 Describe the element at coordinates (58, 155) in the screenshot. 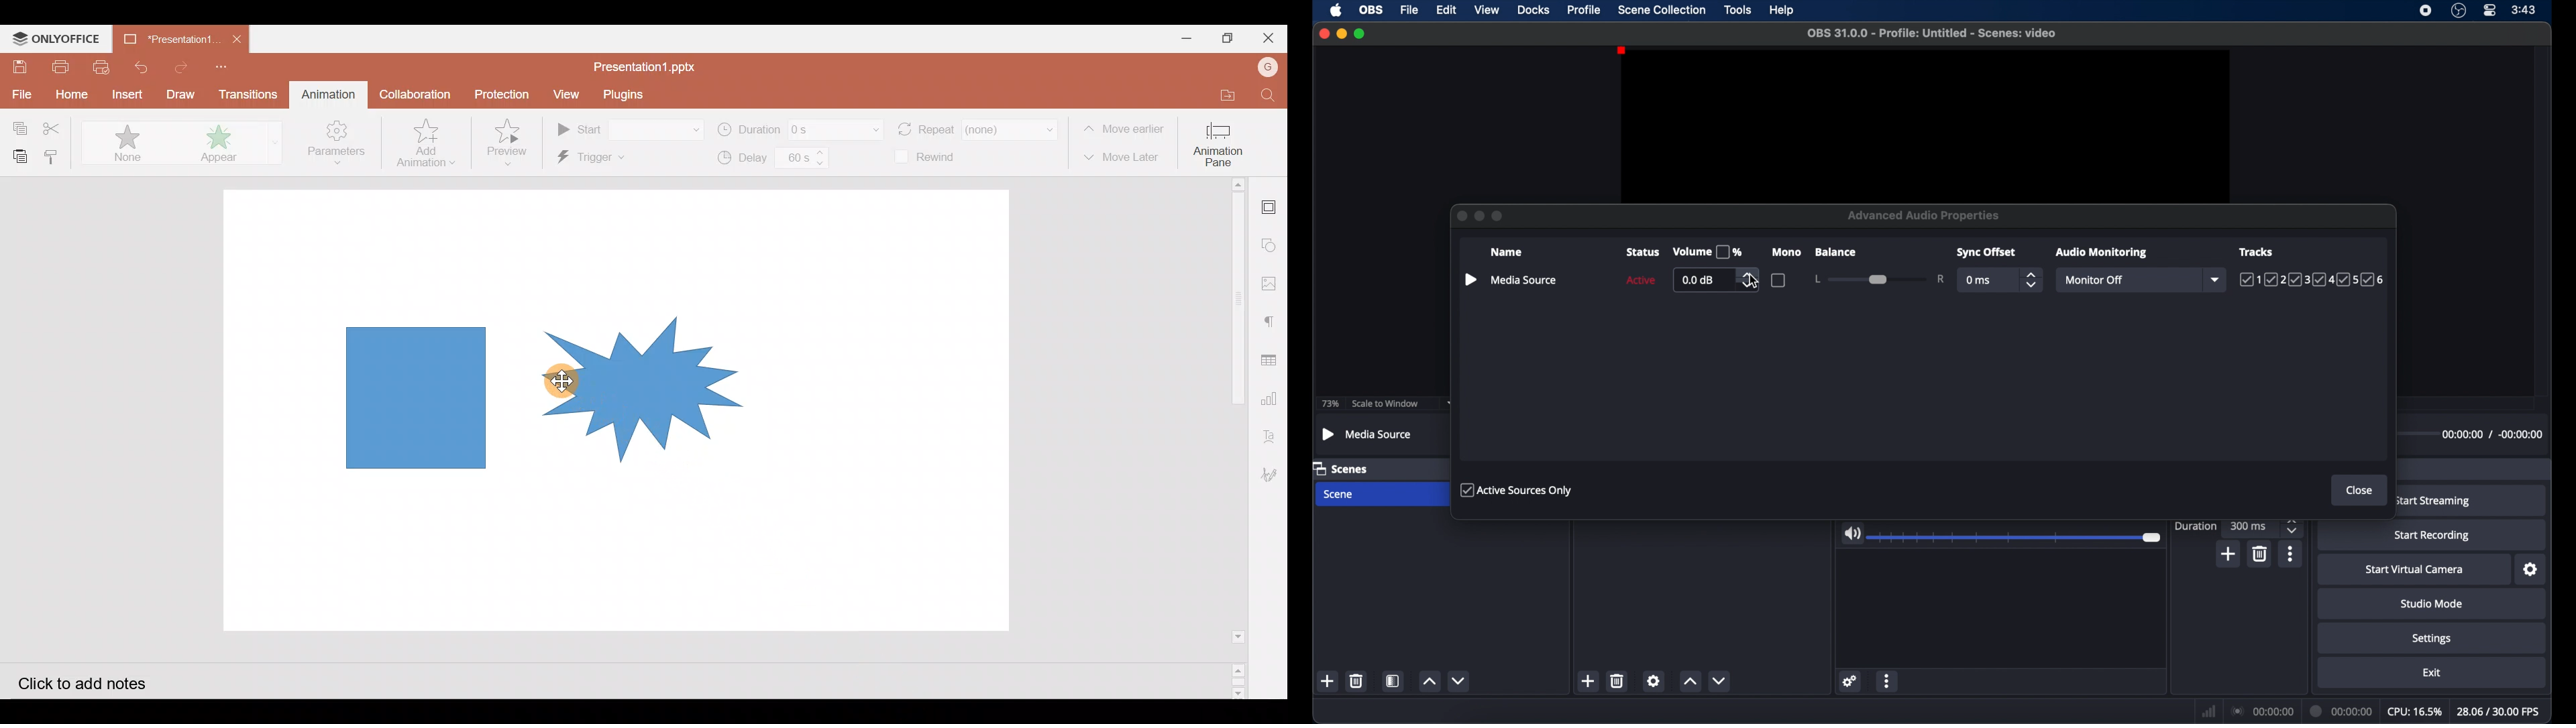

I see `Copy style` at that location.